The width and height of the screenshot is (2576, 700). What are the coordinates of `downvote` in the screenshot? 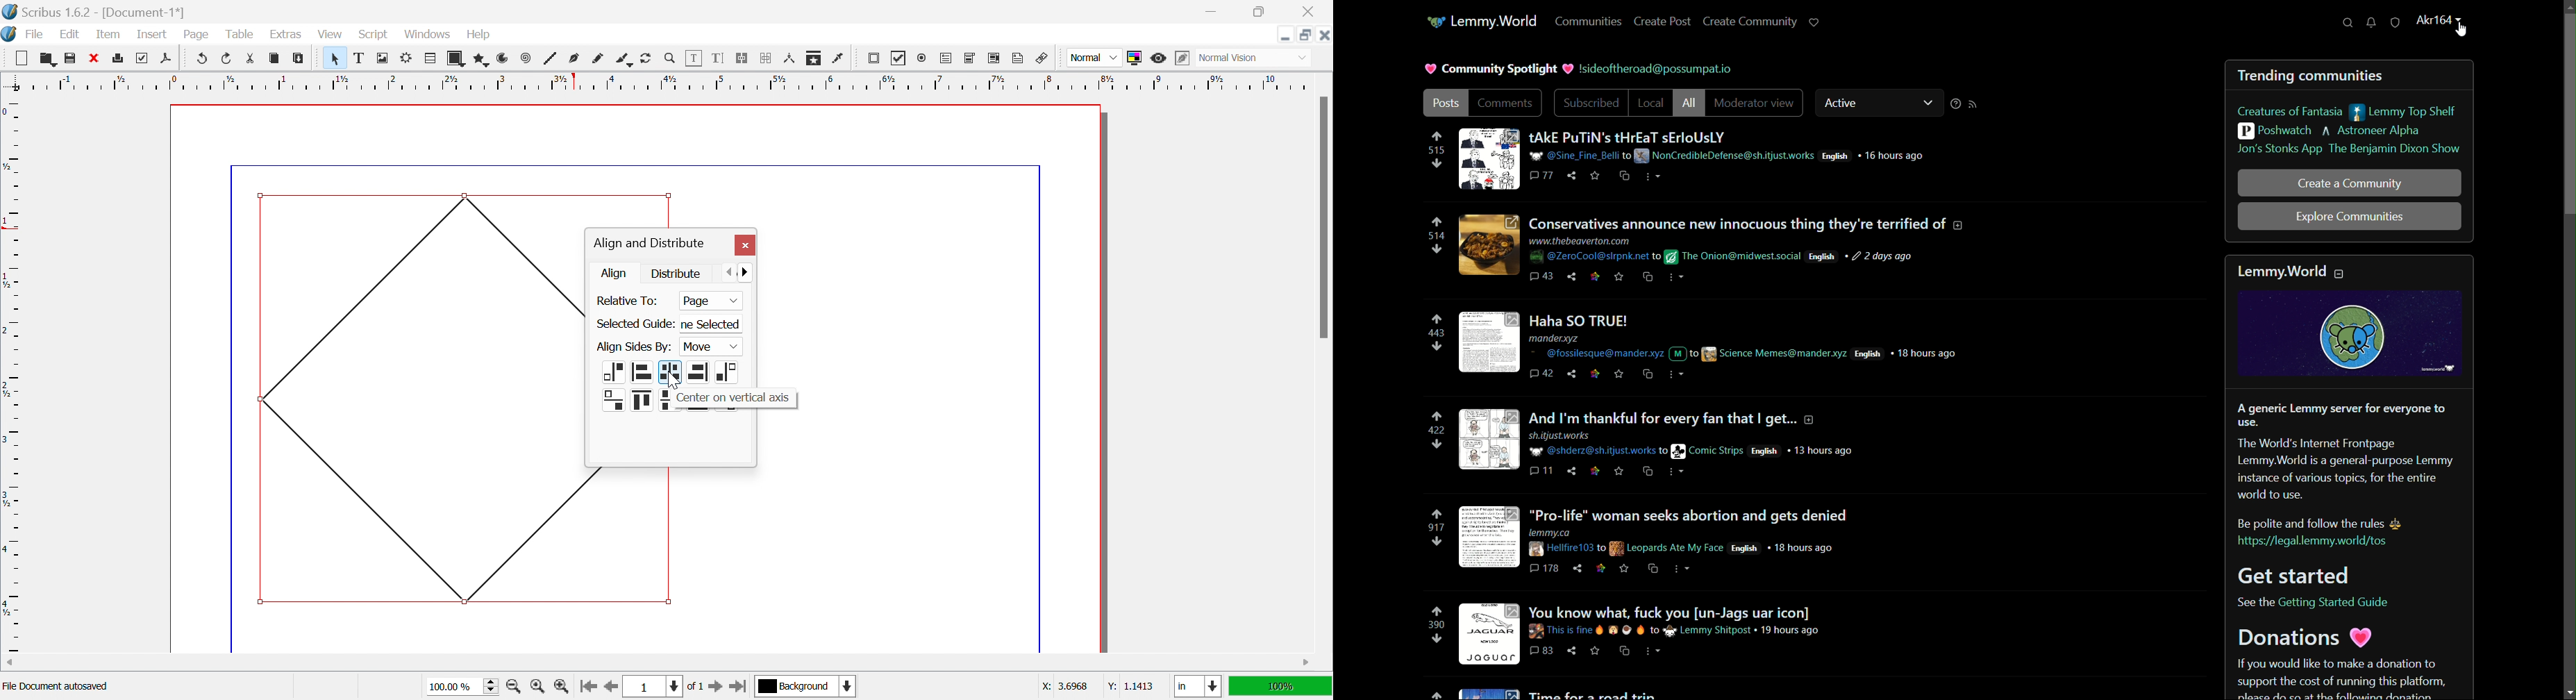 It's located at (1436, 250).